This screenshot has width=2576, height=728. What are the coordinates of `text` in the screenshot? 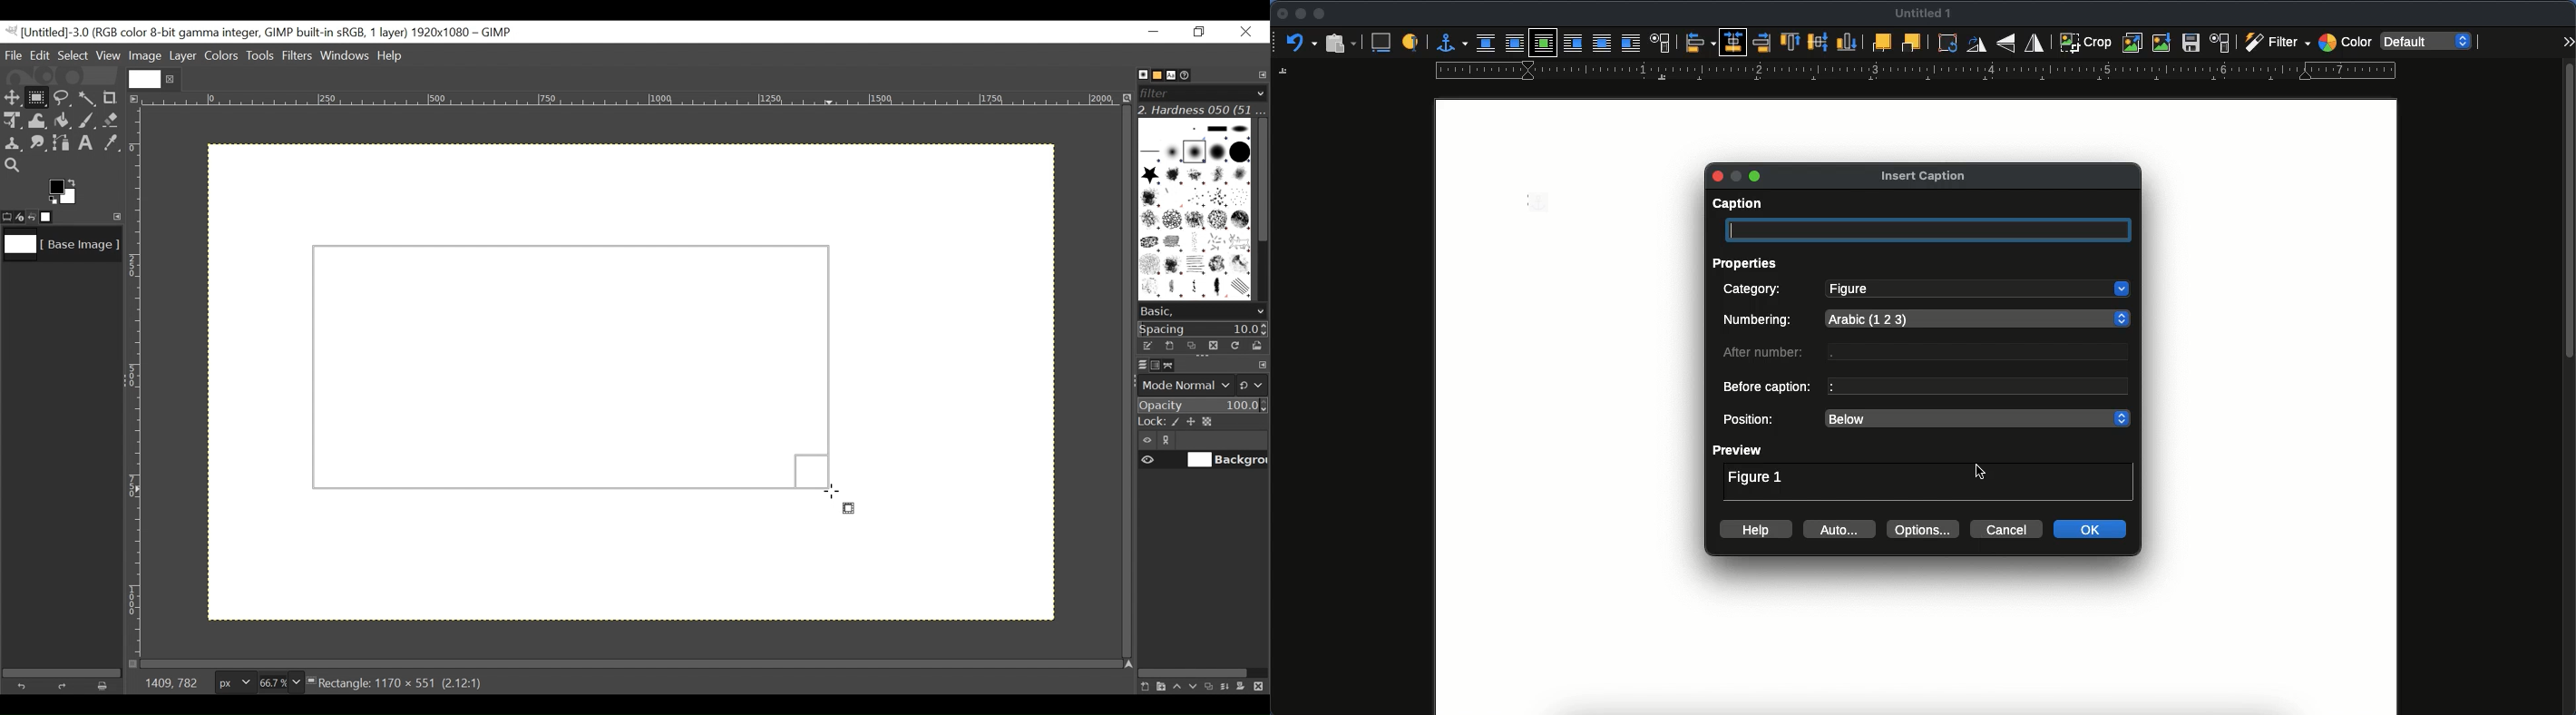 It's located at (1976, 386).